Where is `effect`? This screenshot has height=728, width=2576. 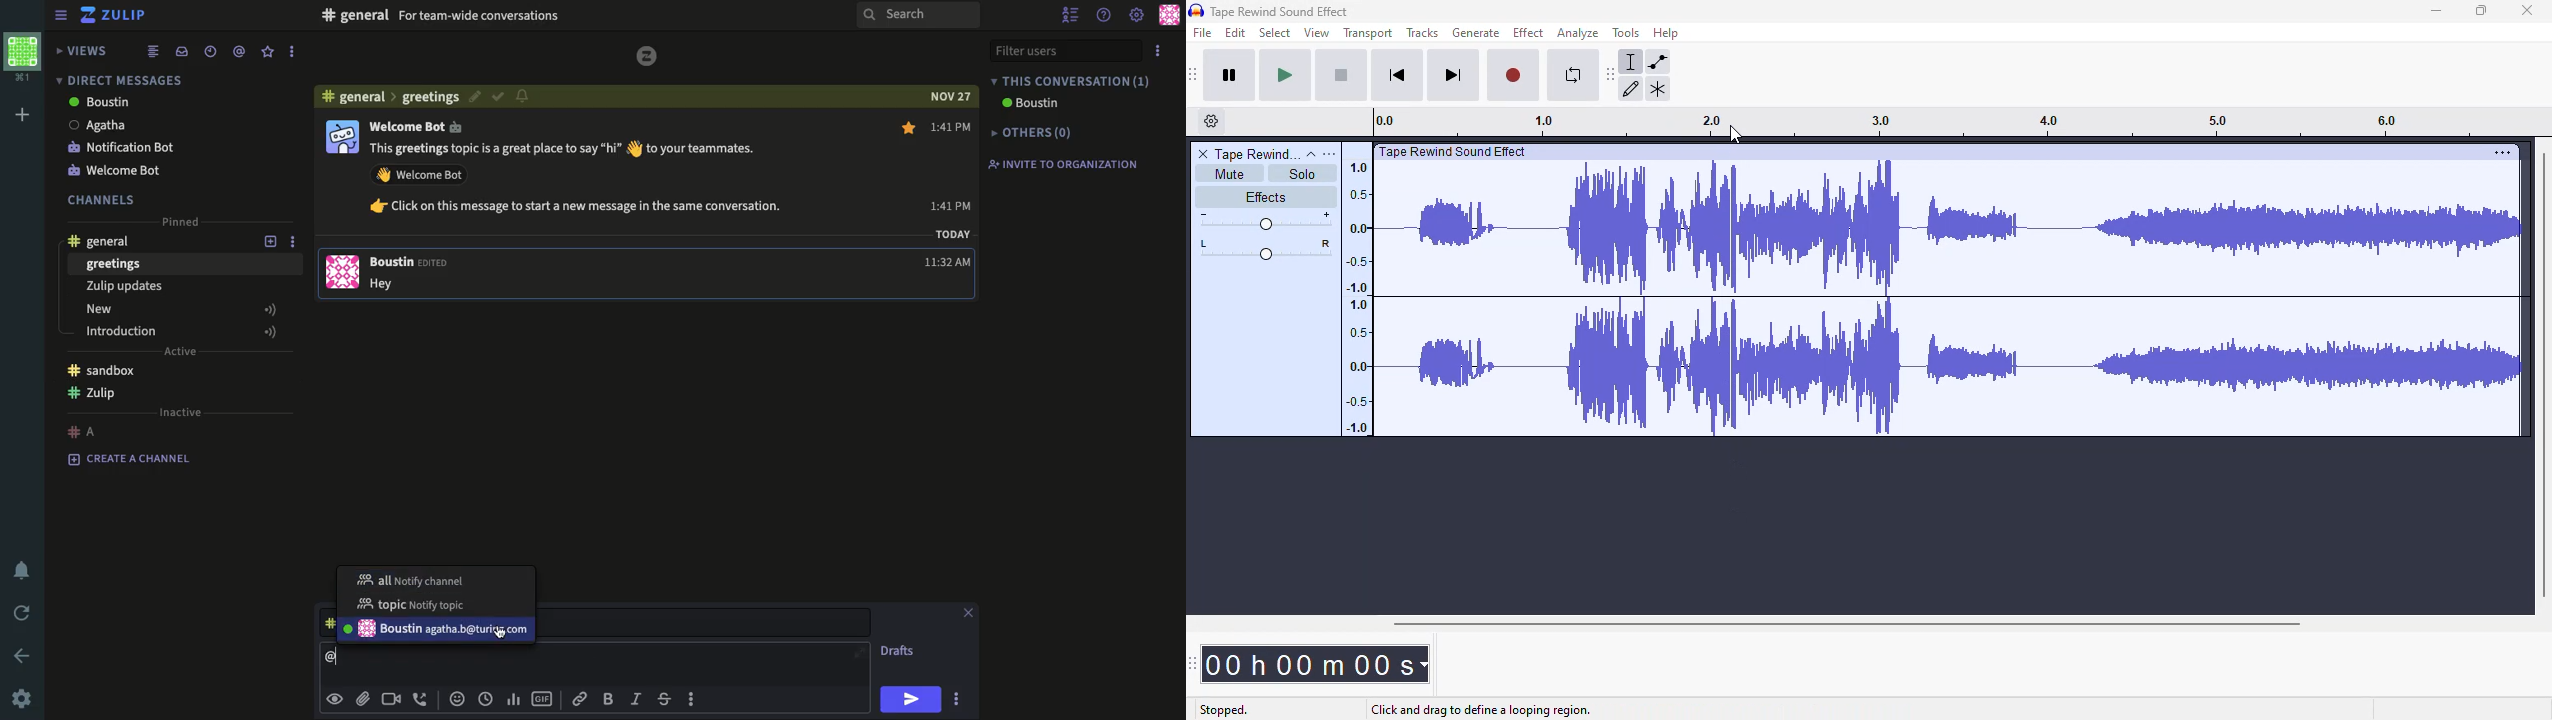
effect is located at coordinates (1528, 33).